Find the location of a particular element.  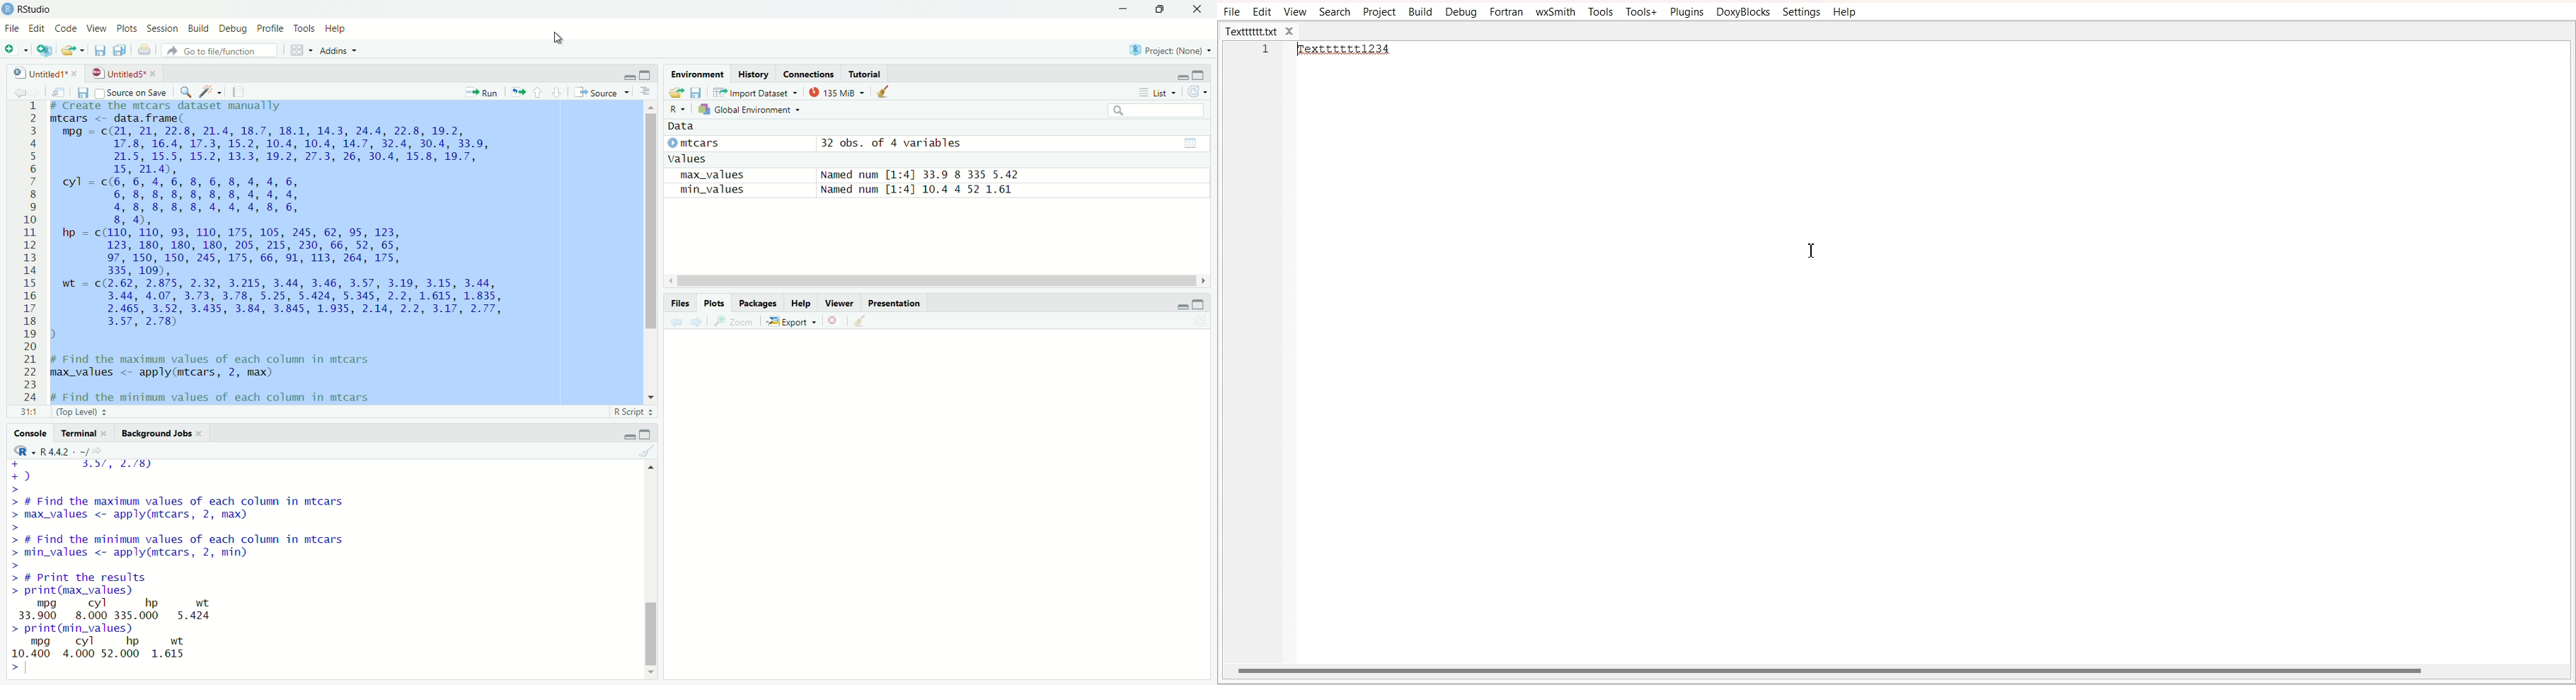

Line number is located at coordinates (1265, 55).